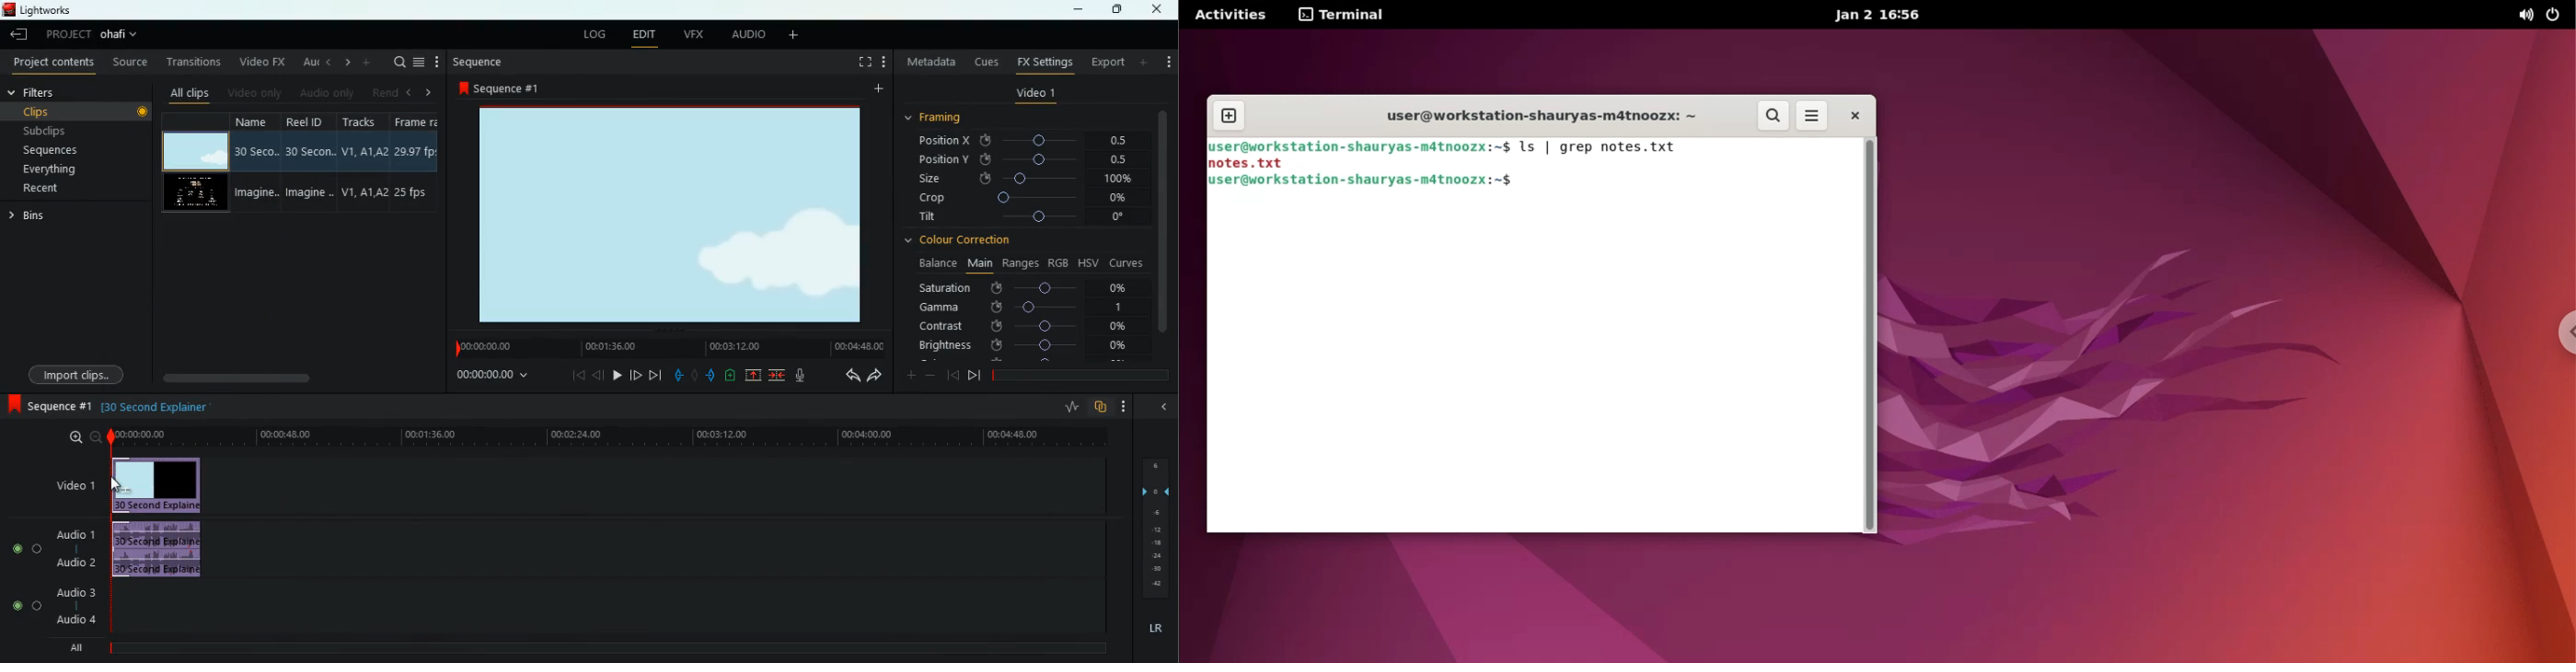  I want to click on search, so click(395, 61).